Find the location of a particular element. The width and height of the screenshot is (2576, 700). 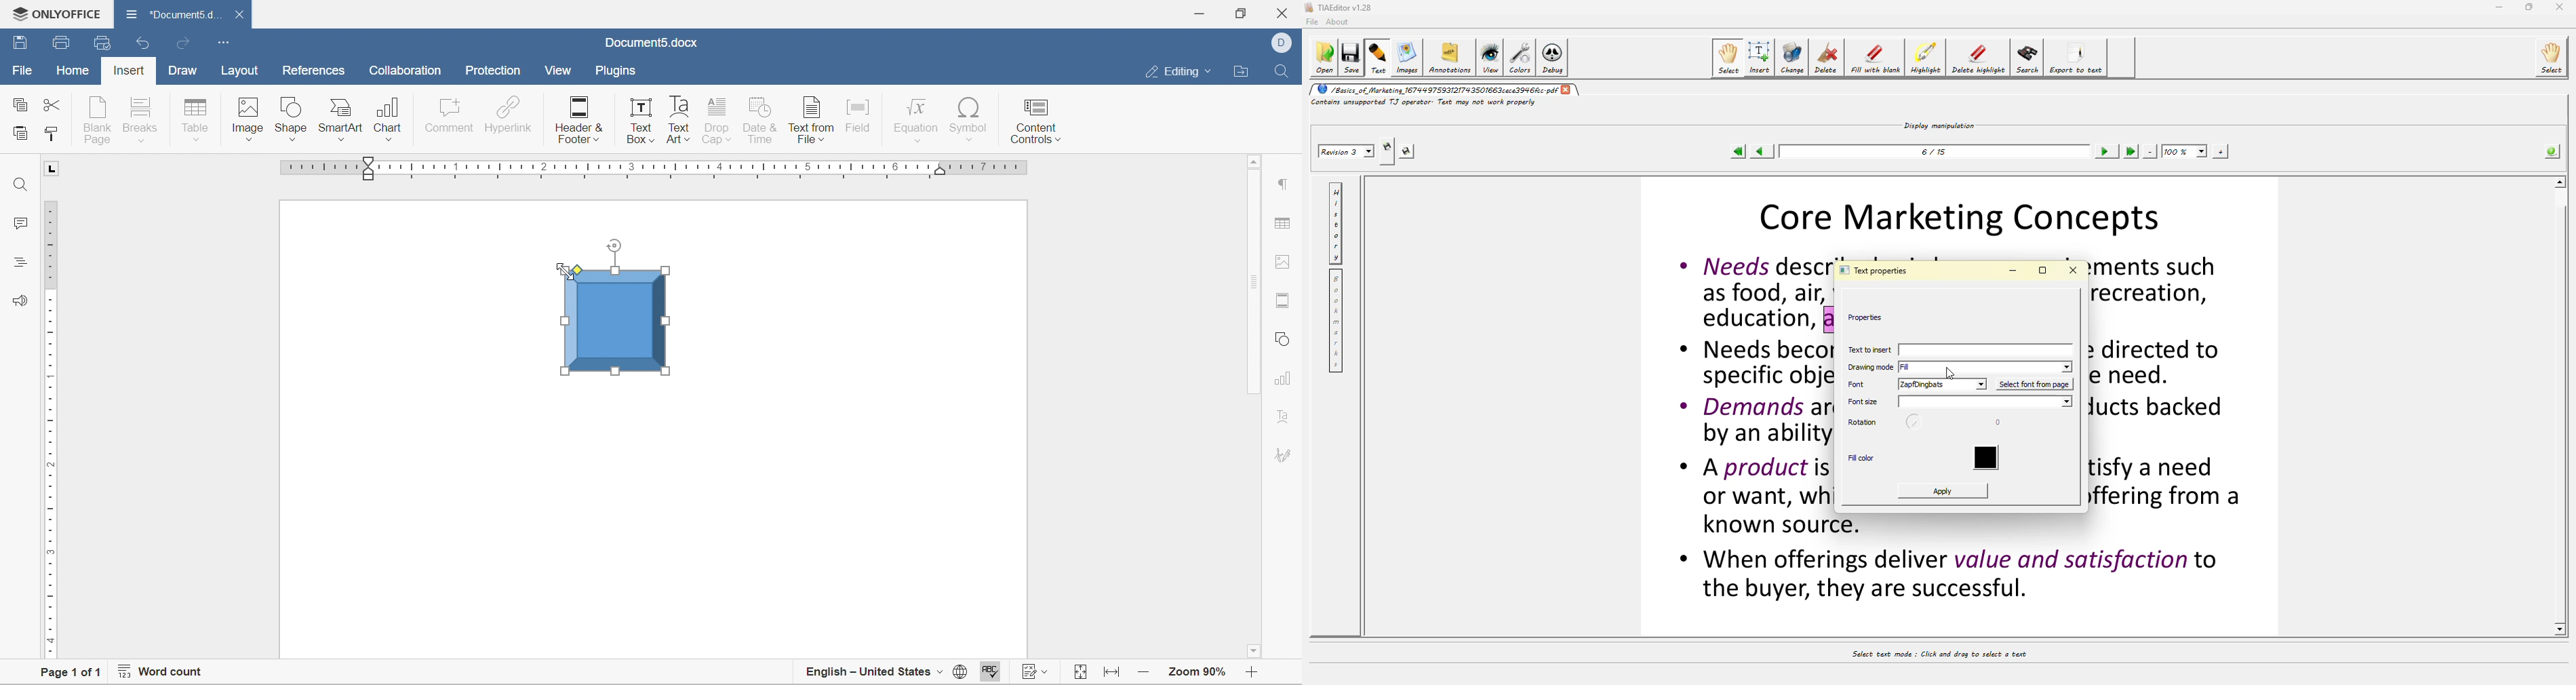

headings is located at coordinates (21, 262).